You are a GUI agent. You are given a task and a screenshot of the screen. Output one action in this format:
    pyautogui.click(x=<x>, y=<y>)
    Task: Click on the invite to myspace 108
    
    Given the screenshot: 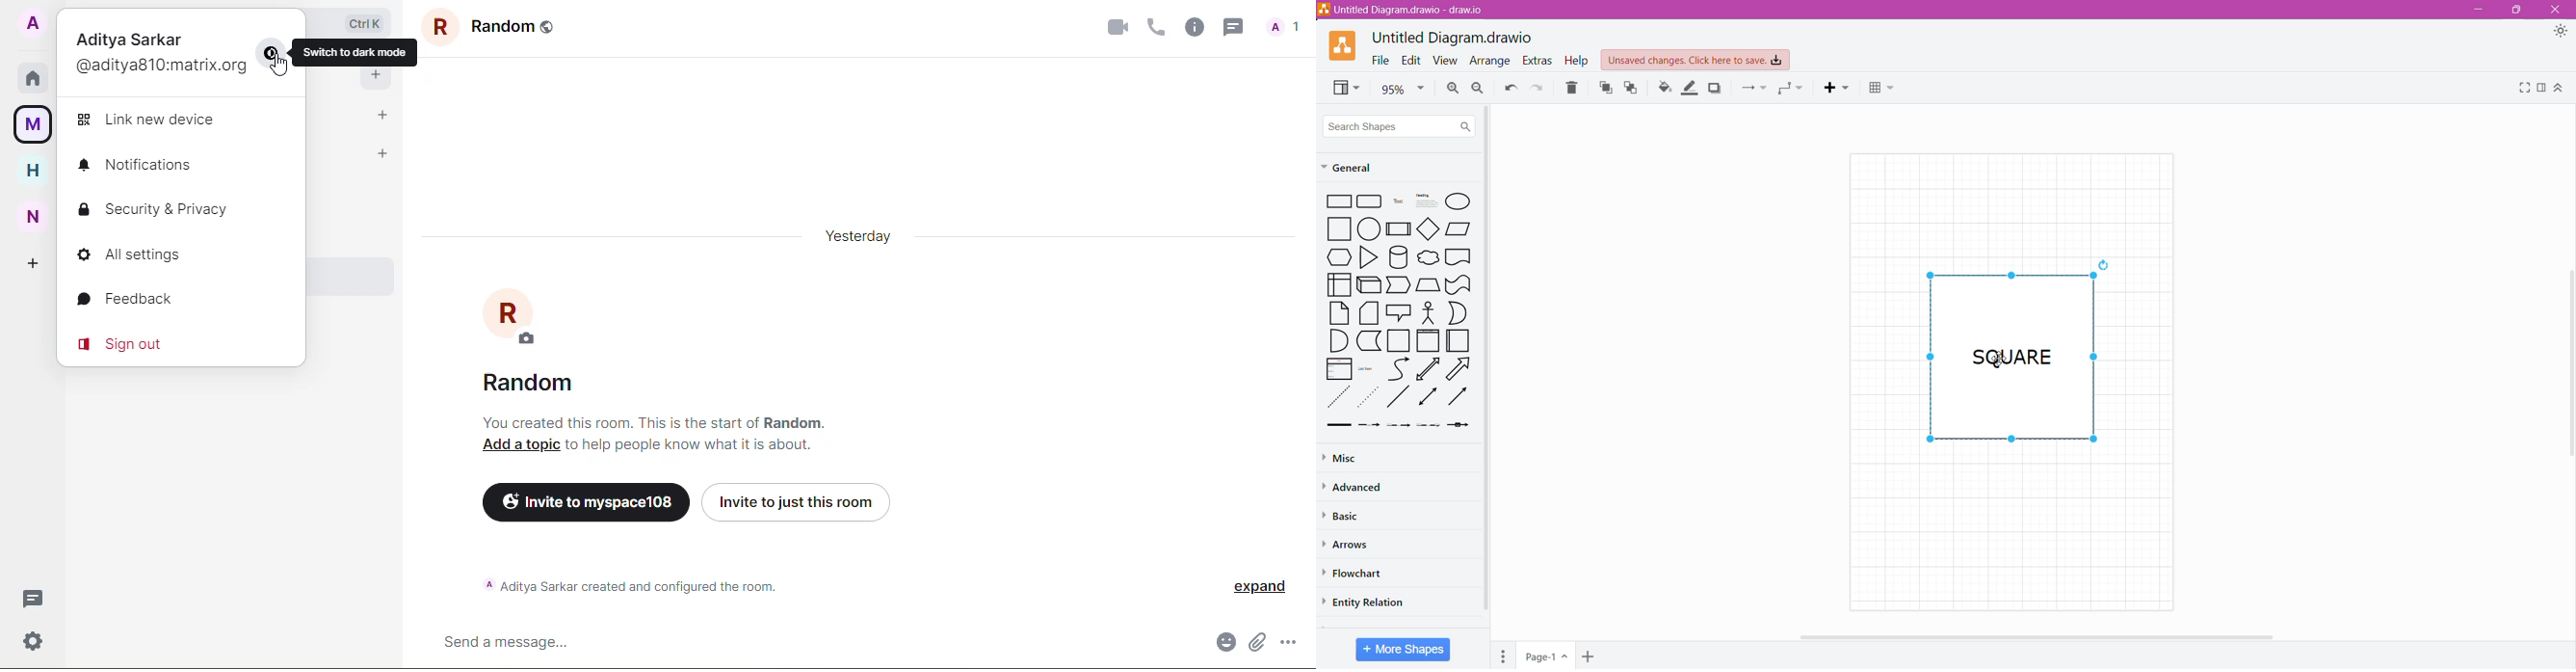 What is the action you would take?
    pyautogui.click(x=585, y=501)
    